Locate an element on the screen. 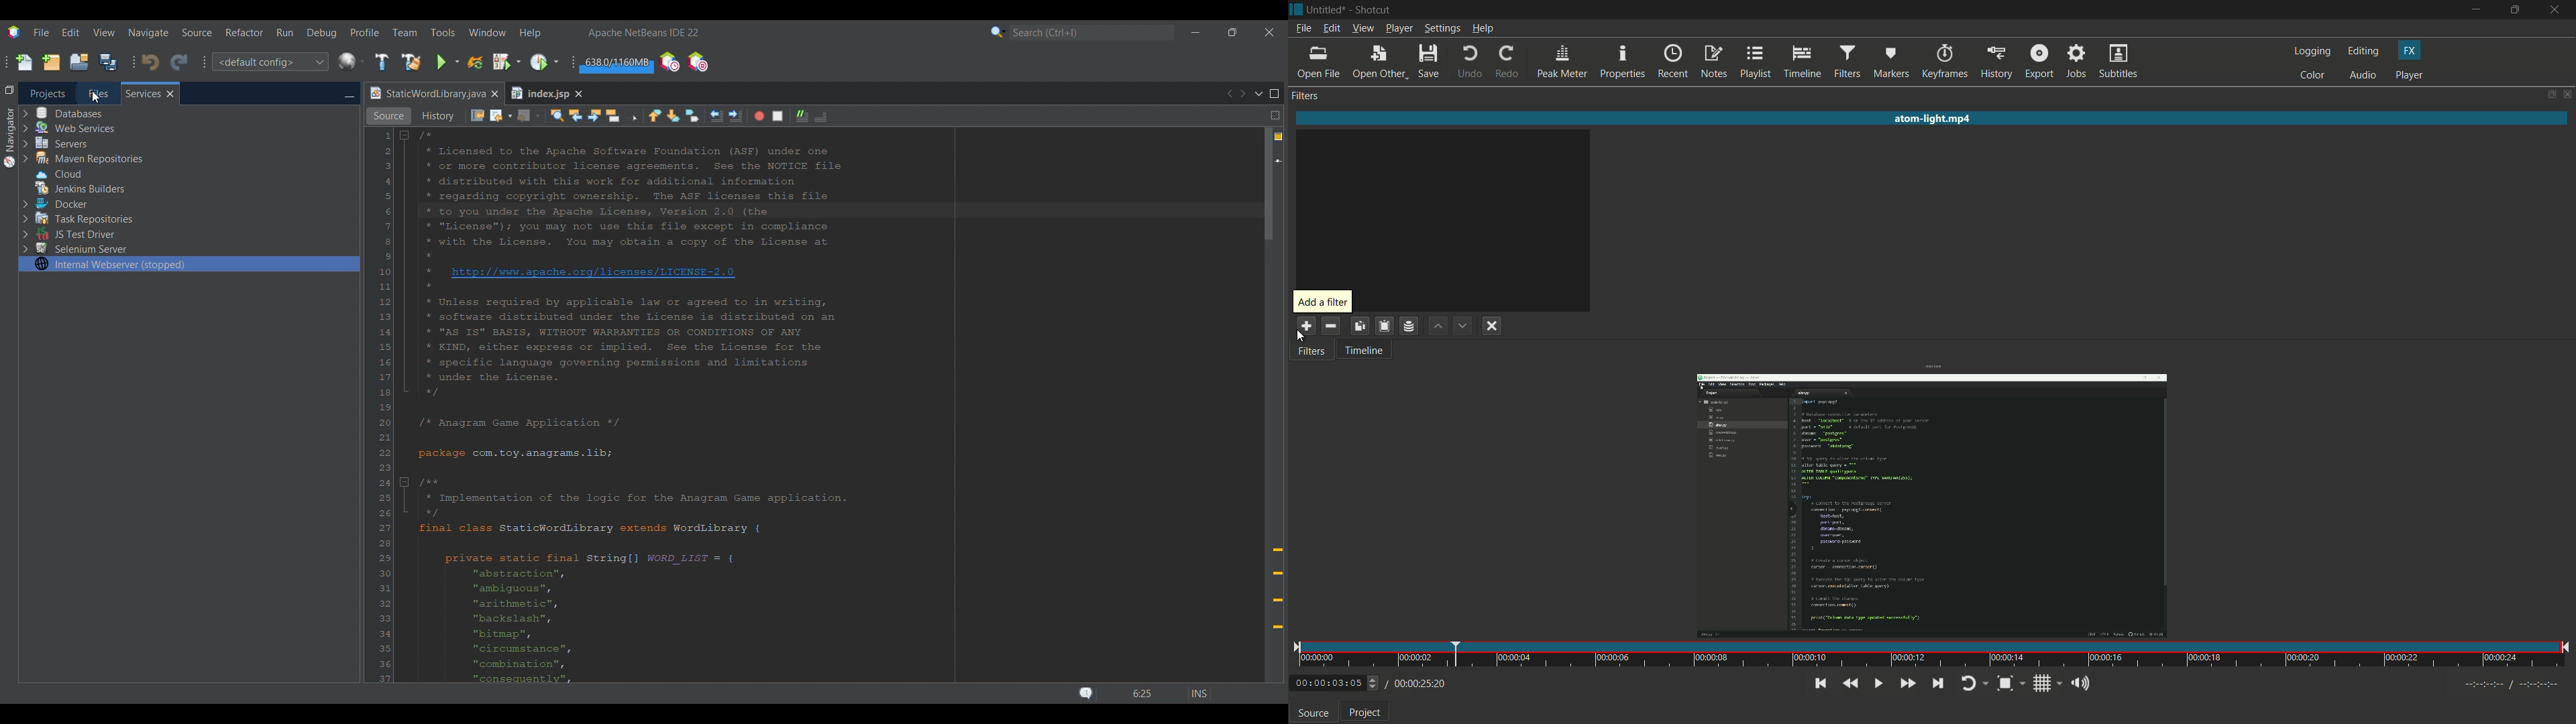  maximize is located at coordinates (2517, 10).